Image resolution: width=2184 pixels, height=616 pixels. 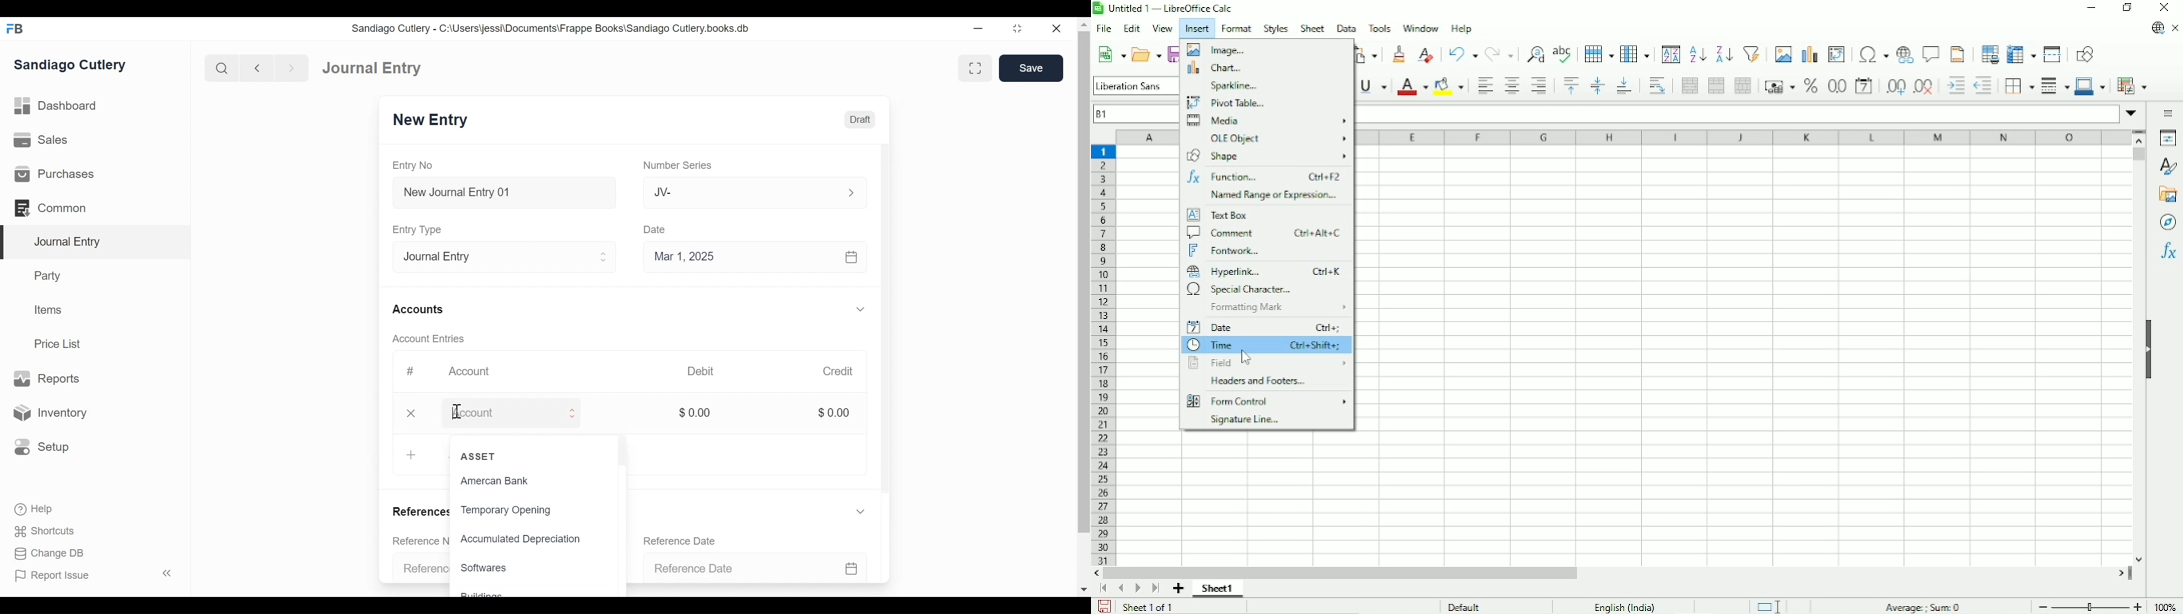 What do you see at coordinates (414, 371) in the screenshot?
I see `#` at bounding box center [414, 371].